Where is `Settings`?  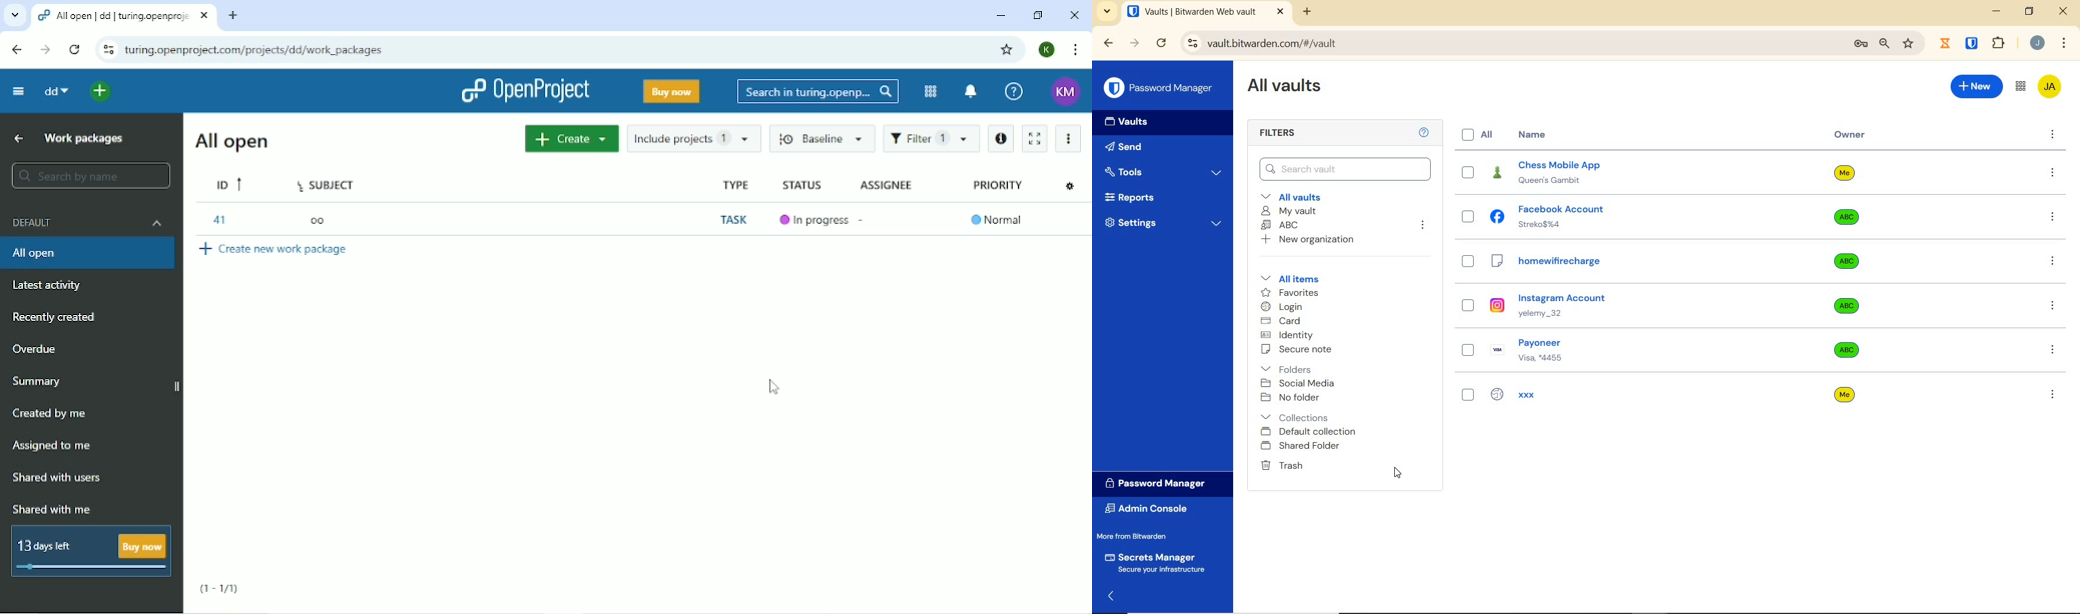
Settings is located at coordinates (1166, 225).